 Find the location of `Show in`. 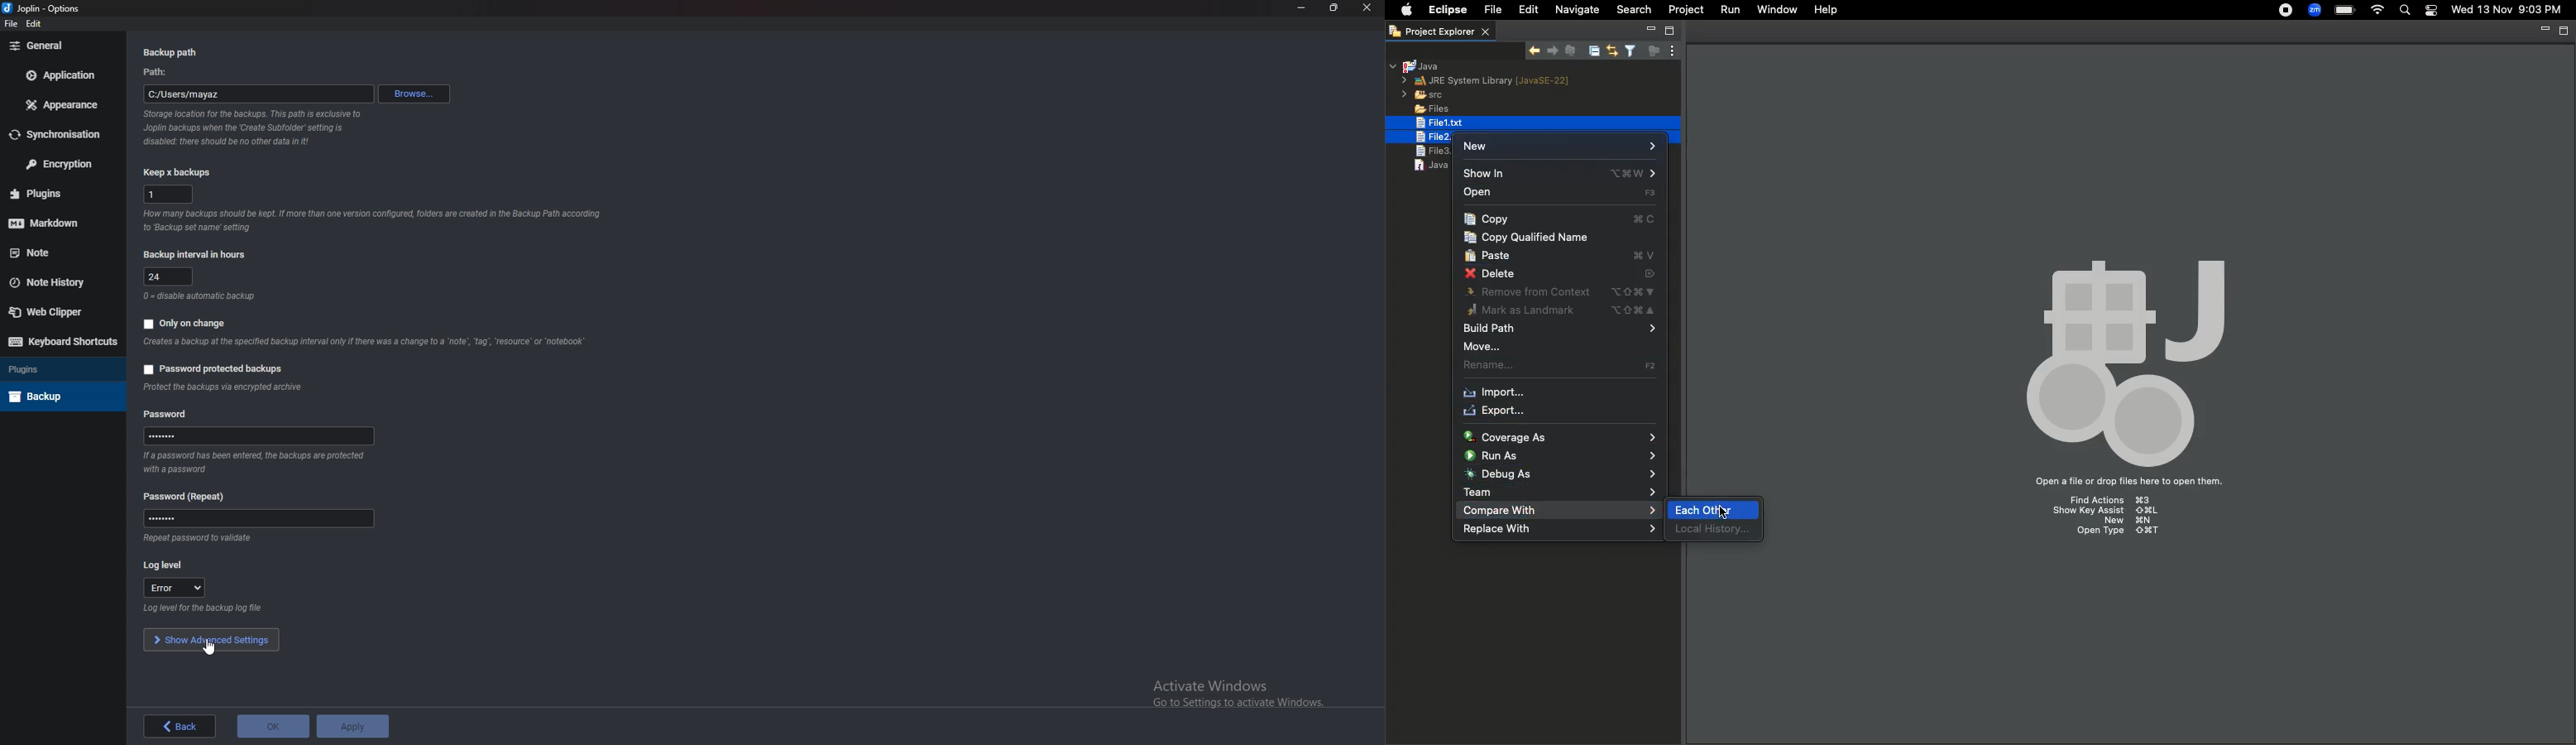

Show in is located at coordinates (1560, 174).